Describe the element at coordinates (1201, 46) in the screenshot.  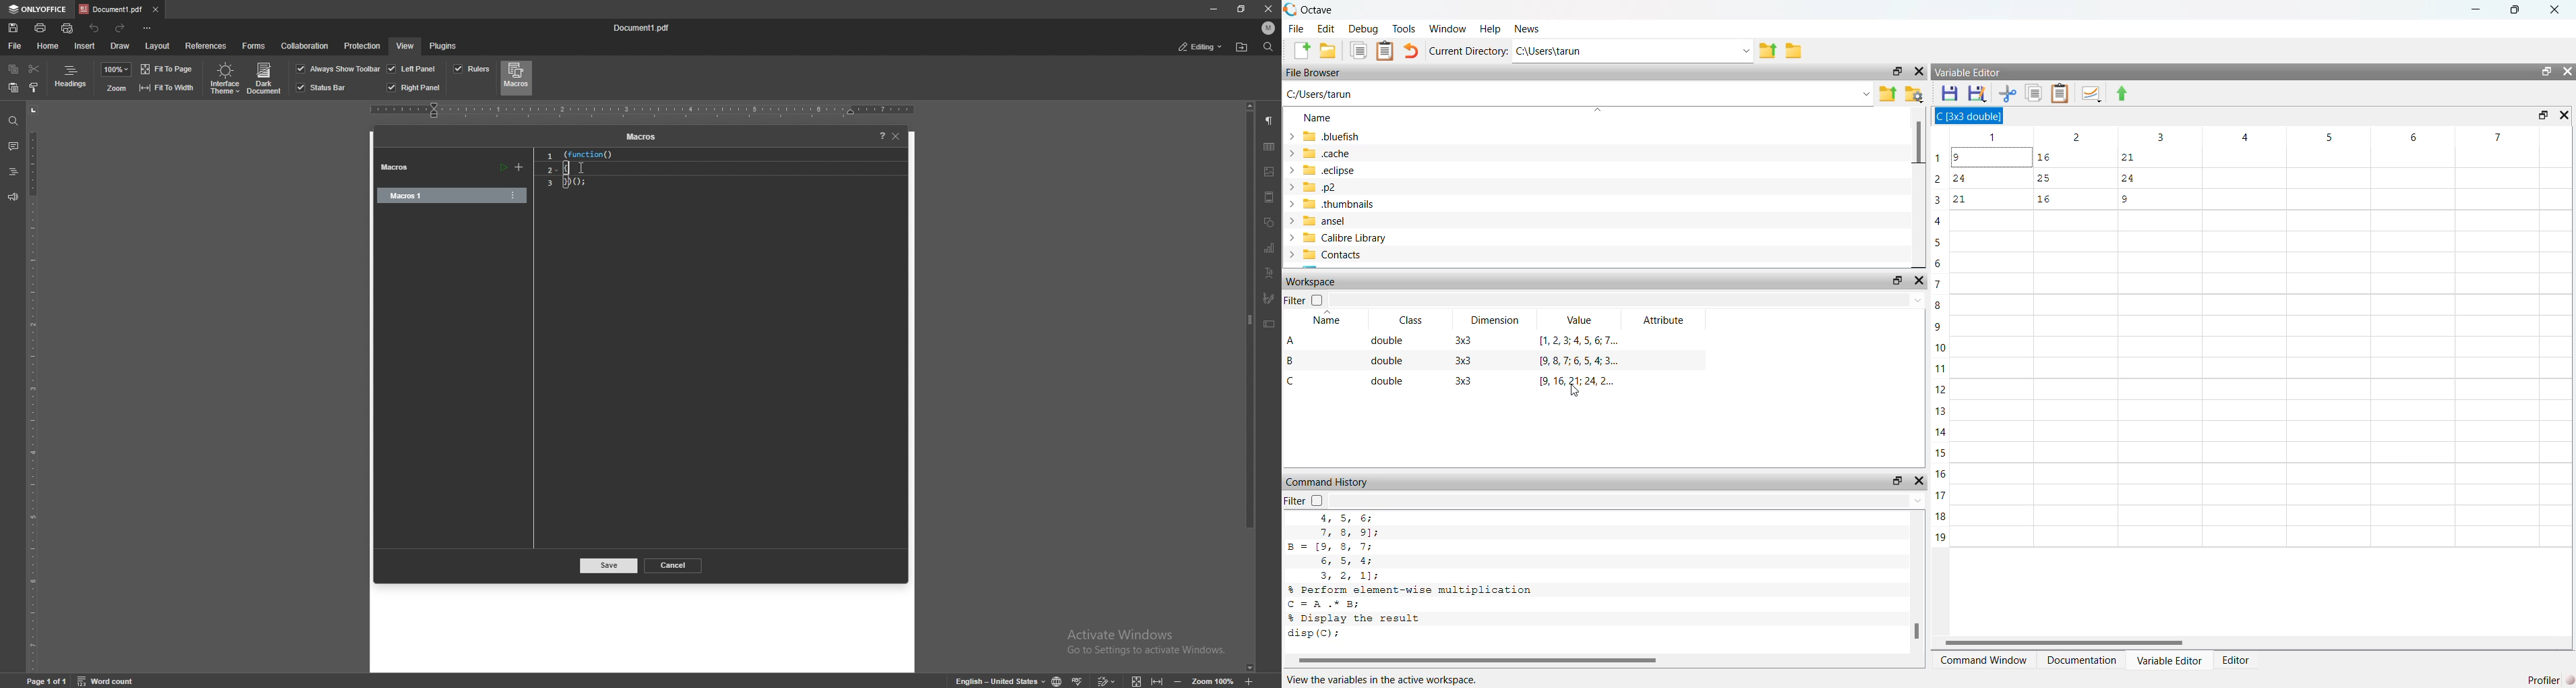
I see `status` at that location.